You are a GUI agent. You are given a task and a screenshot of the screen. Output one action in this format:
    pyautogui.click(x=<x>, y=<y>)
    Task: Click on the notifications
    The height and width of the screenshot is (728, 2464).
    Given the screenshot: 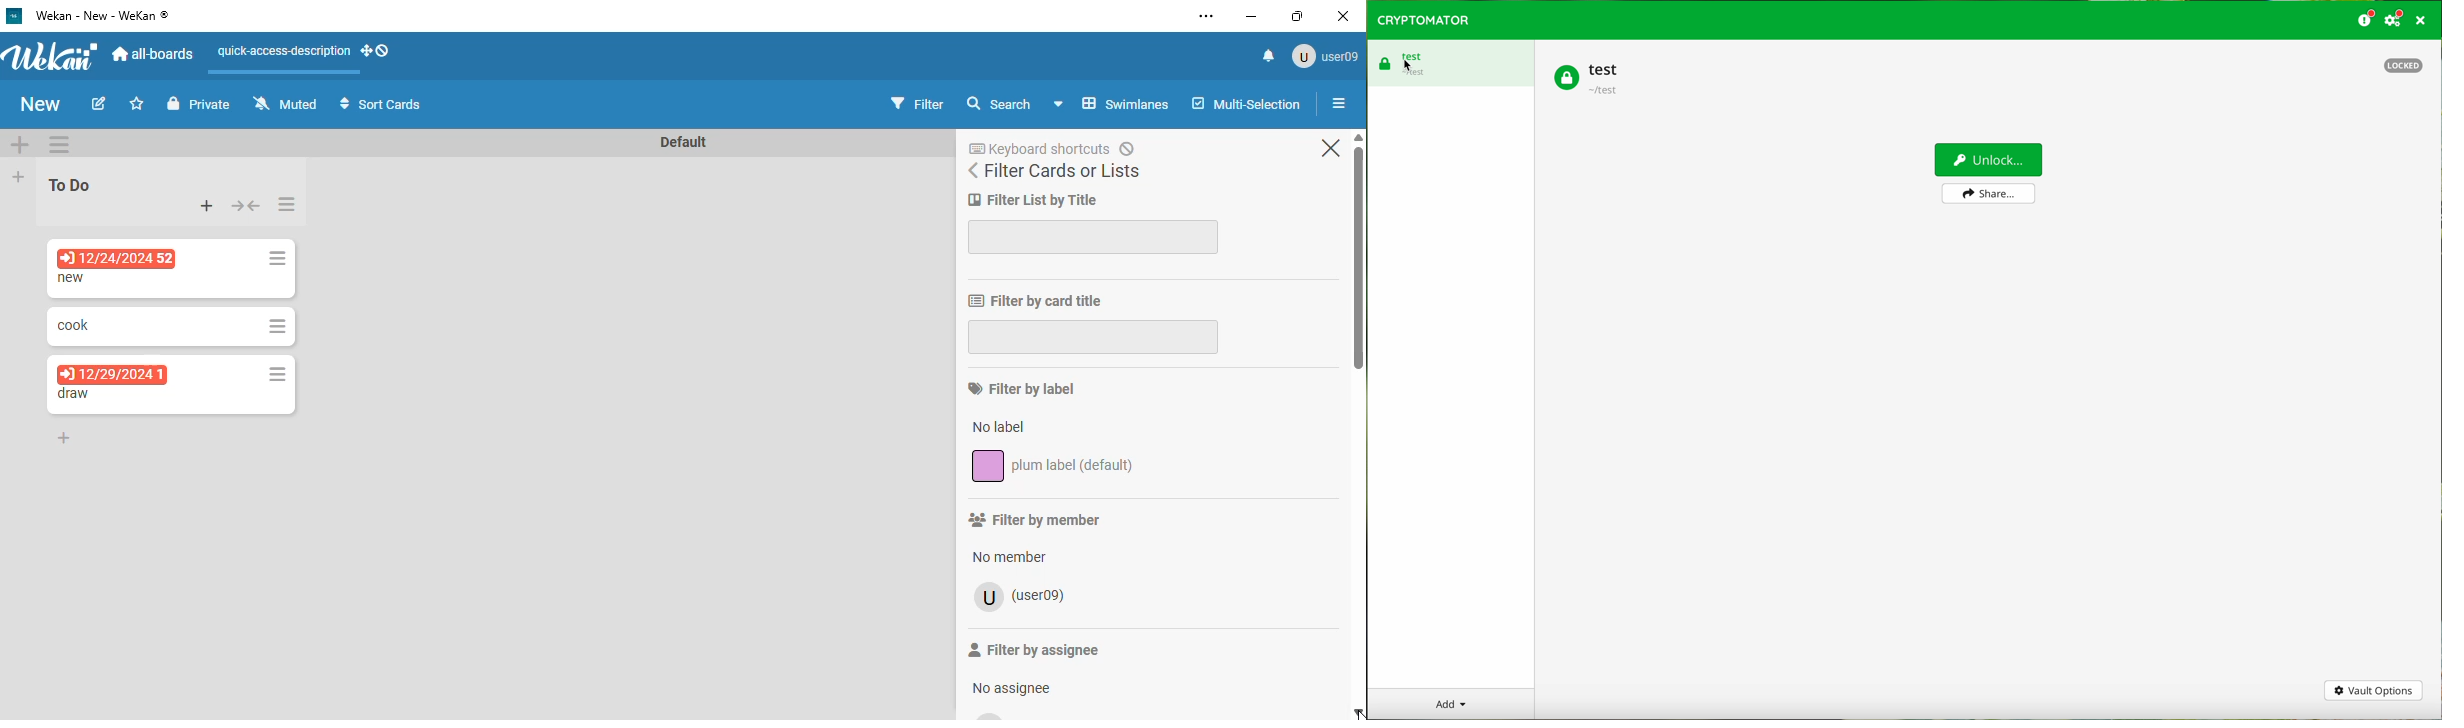 What is the action you would take?
    pyautogui.click(x=1269, y=56)
    